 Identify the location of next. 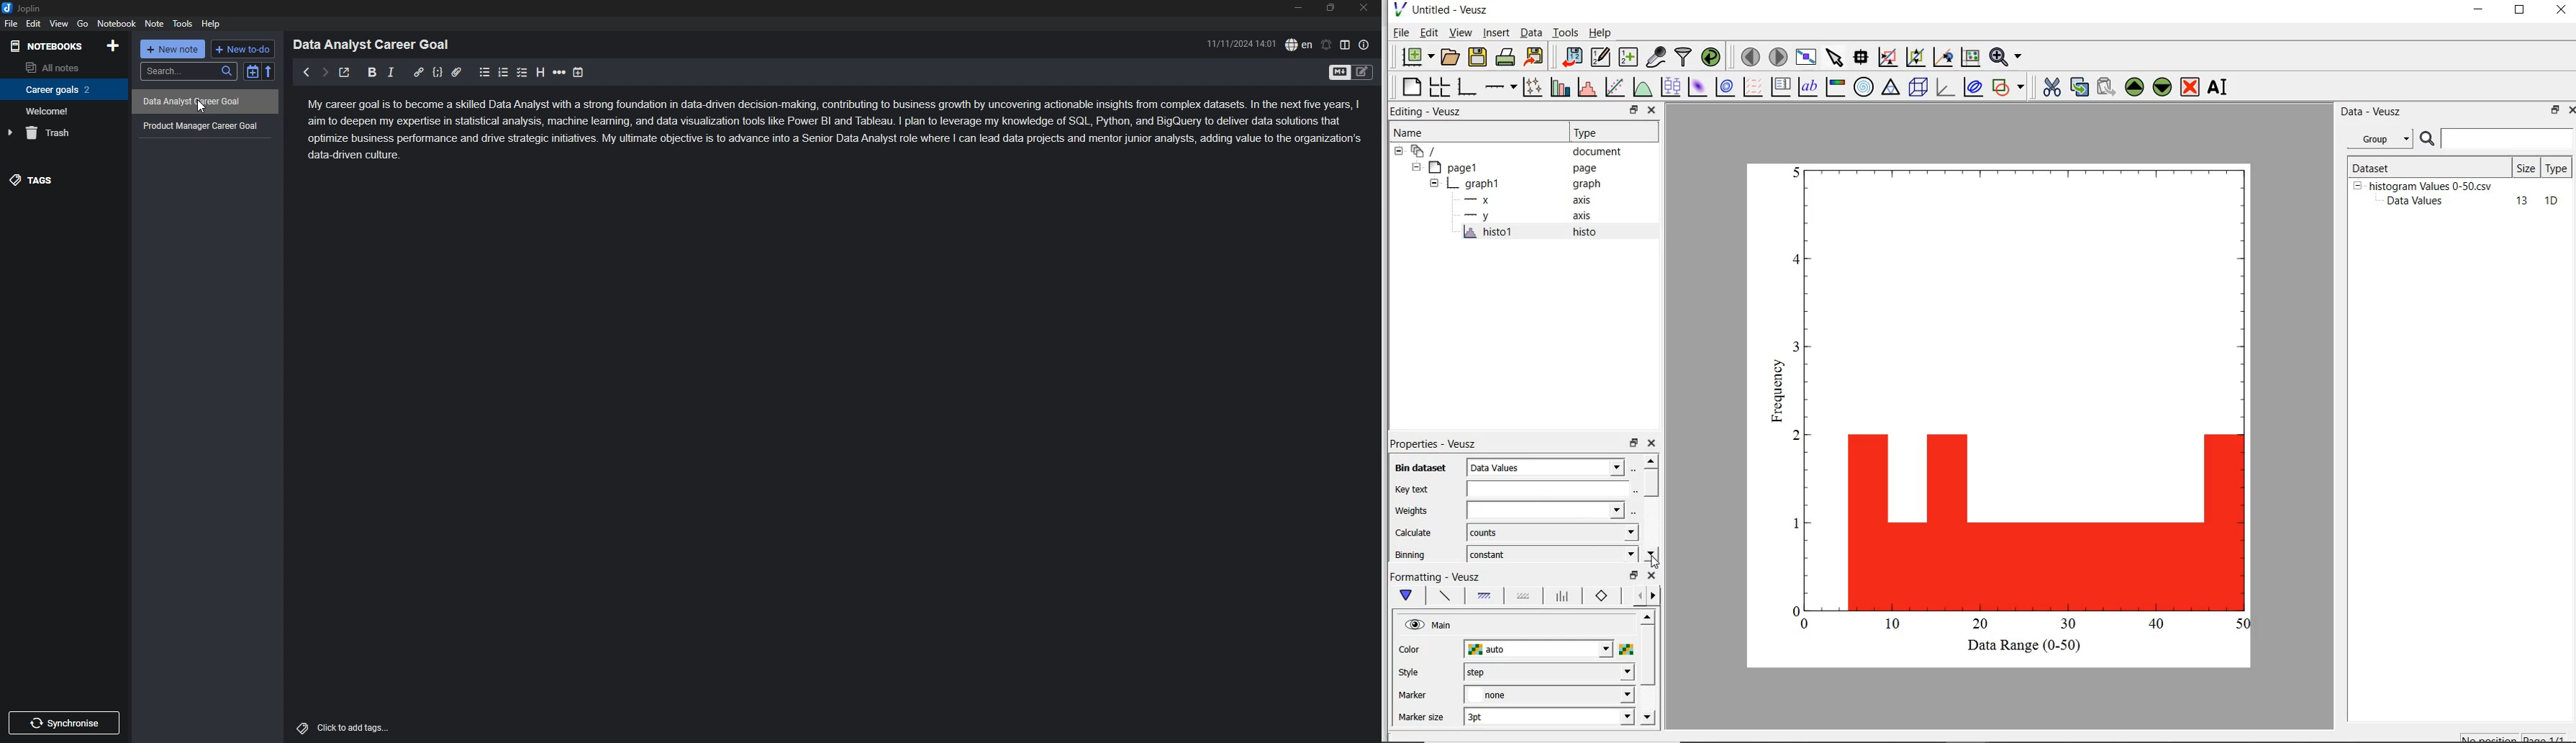
(1653, 597).